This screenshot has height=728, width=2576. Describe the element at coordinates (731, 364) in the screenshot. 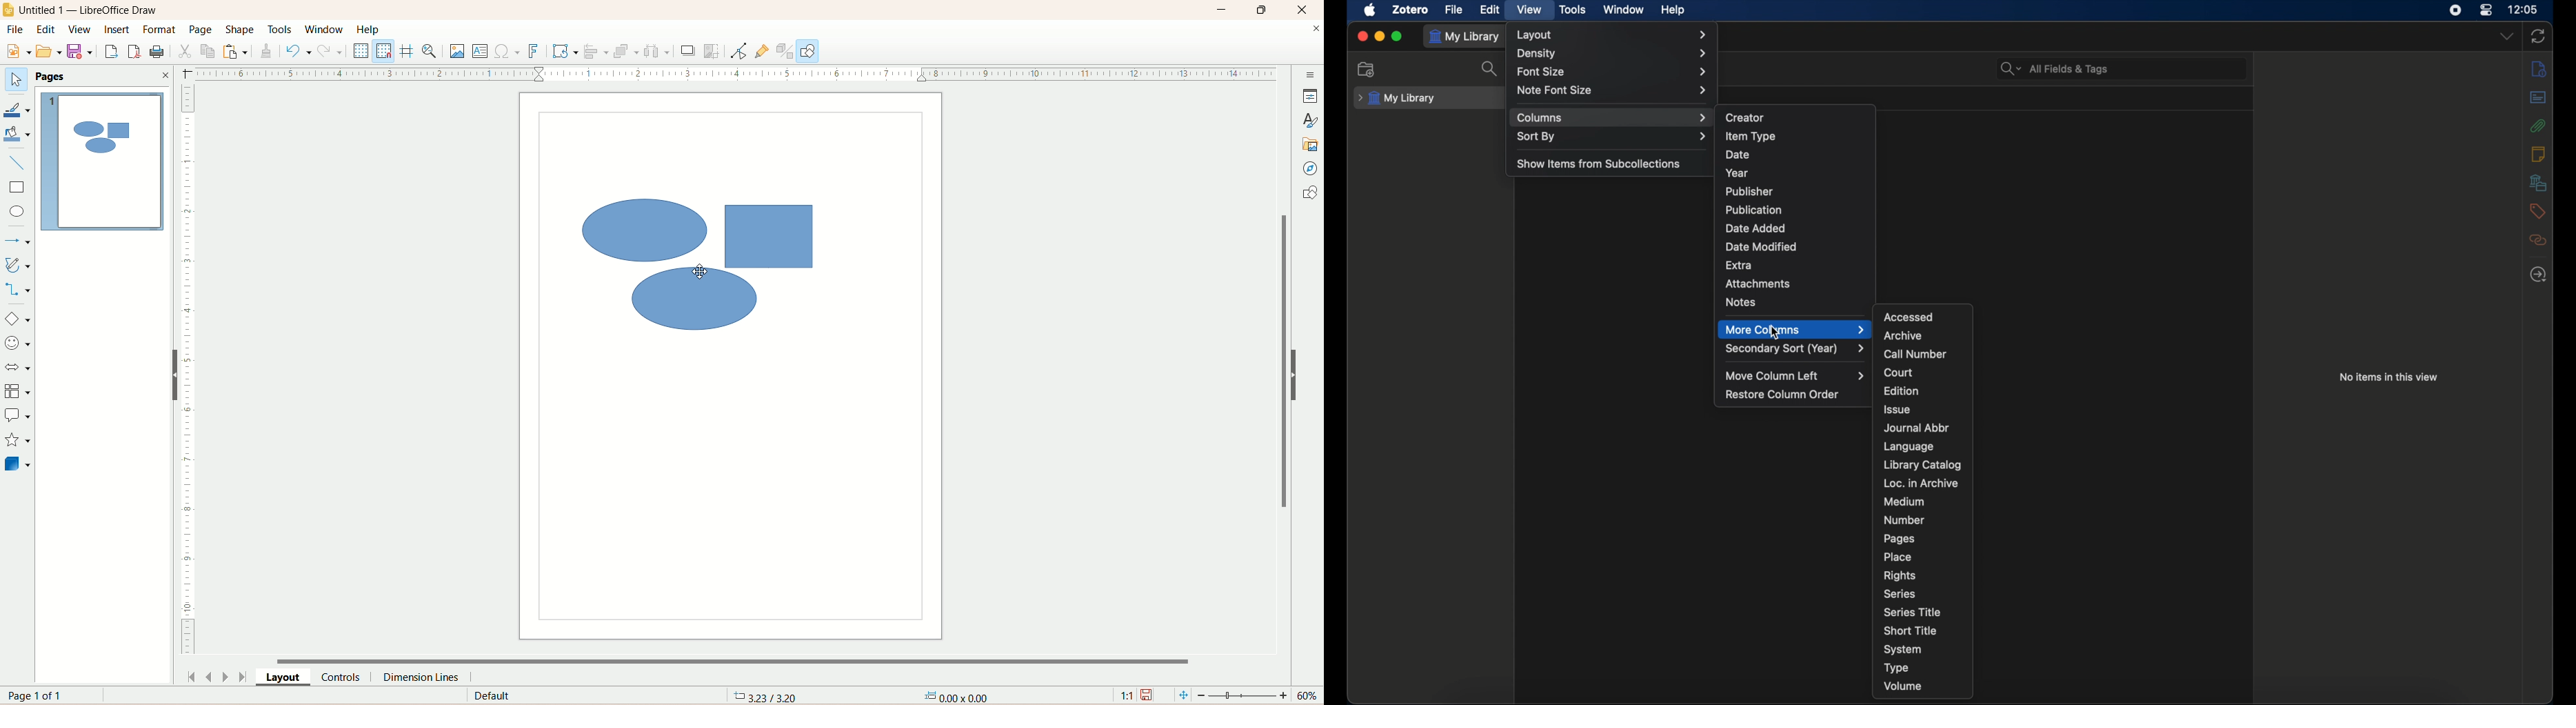

I see `workspace` at that location.